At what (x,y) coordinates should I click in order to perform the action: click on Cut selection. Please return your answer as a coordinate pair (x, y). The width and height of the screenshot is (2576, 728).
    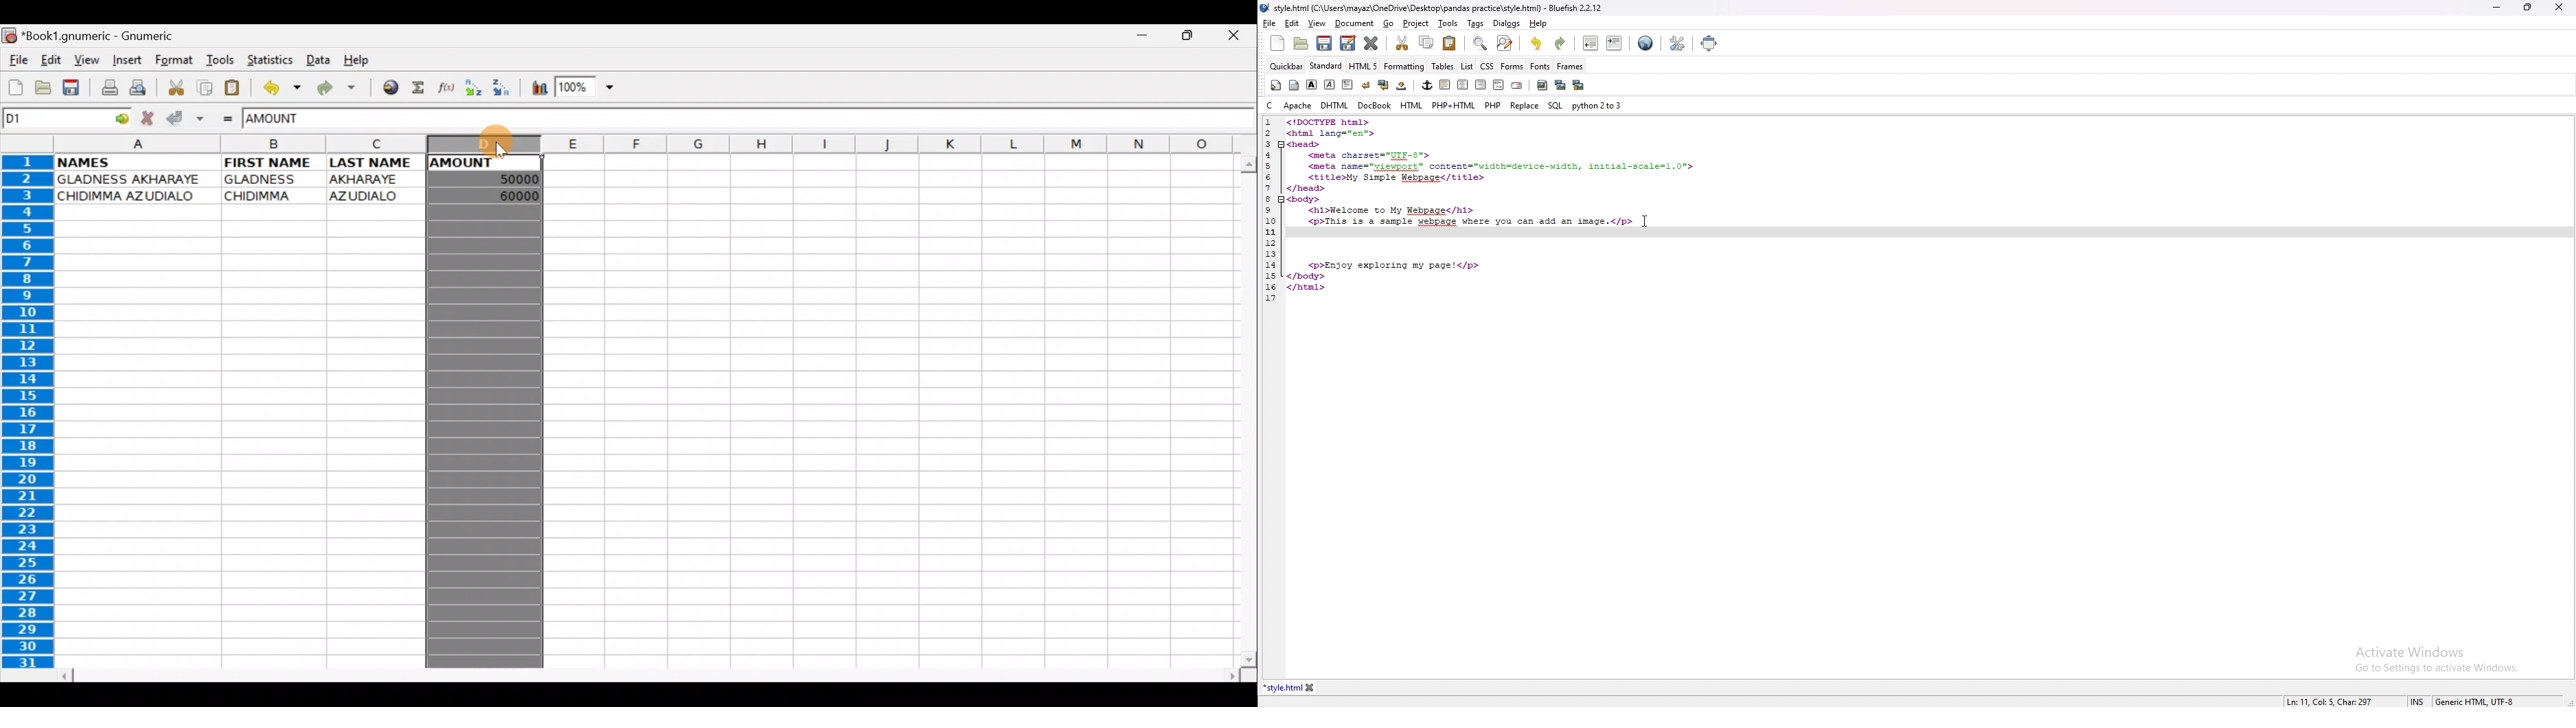
    Looking at the image, I should click on (173, 87).